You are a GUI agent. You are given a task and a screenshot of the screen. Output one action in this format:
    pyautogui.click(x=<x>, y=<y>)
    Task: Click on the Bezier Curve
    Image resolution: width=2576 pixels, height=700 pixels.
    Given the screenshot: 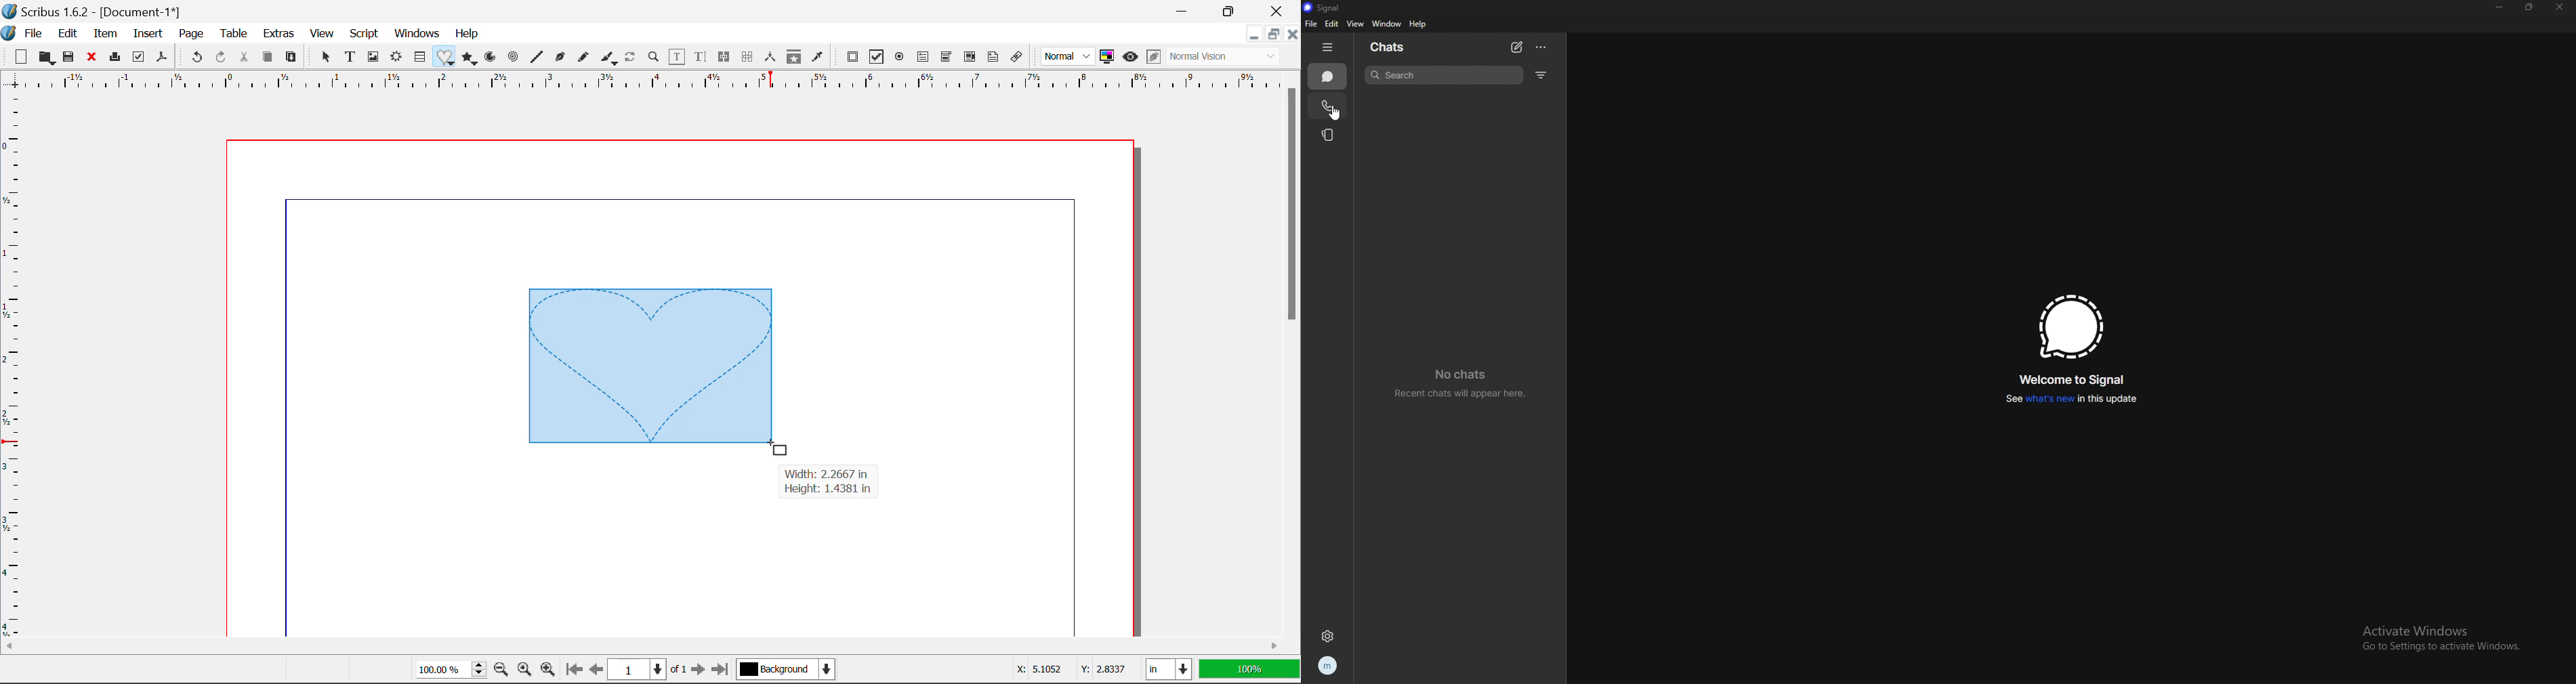 What is the action you would take?
    pyautogui.click(x=561, y=59)
    